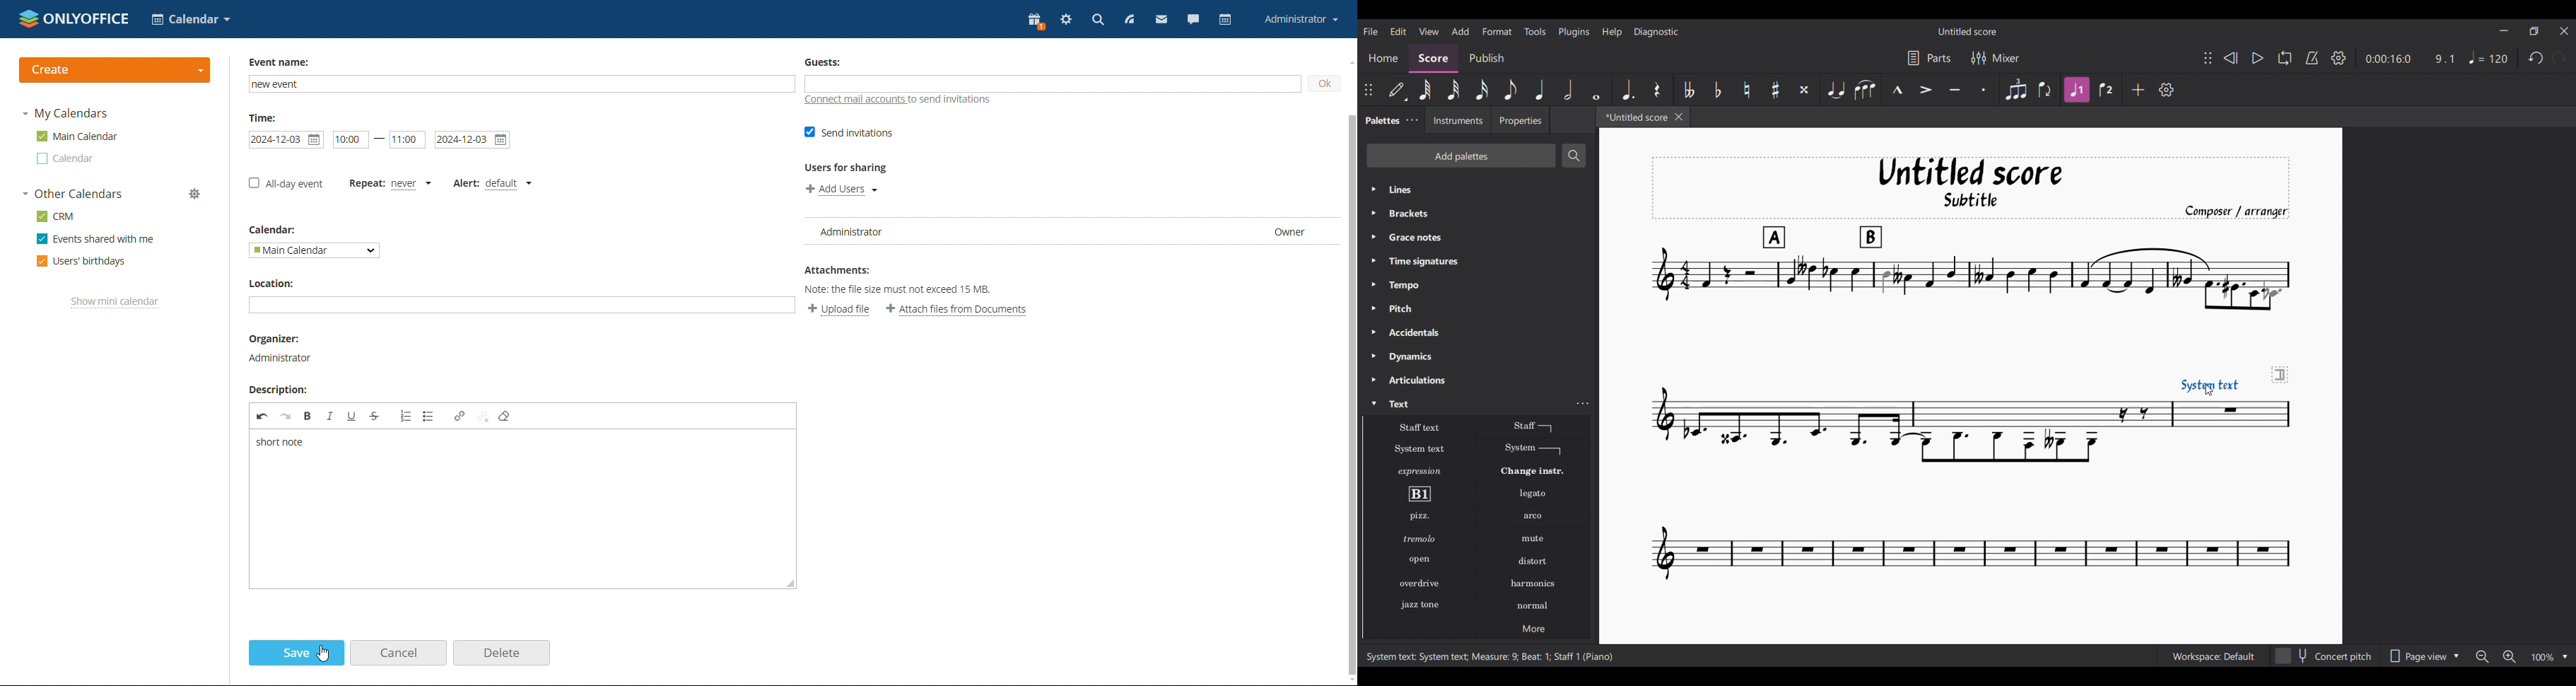  I want to click on Minimize, so click(2505, 30).